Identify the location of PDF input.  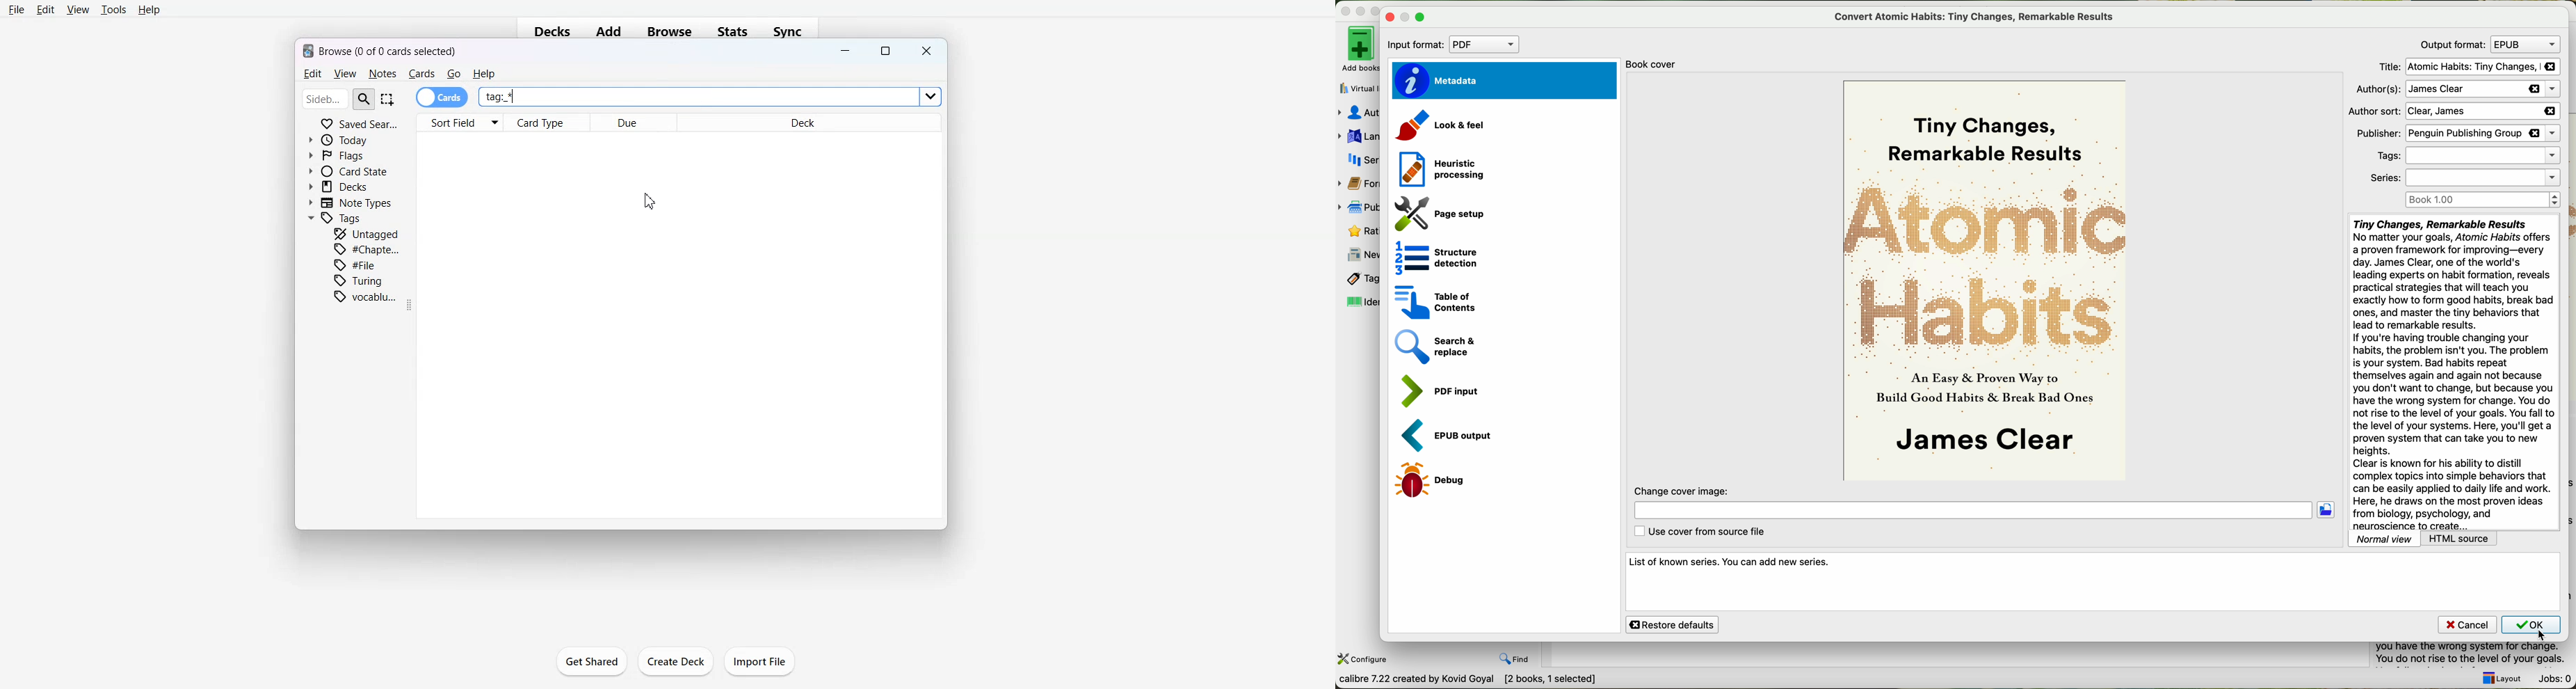
(1438, 389).